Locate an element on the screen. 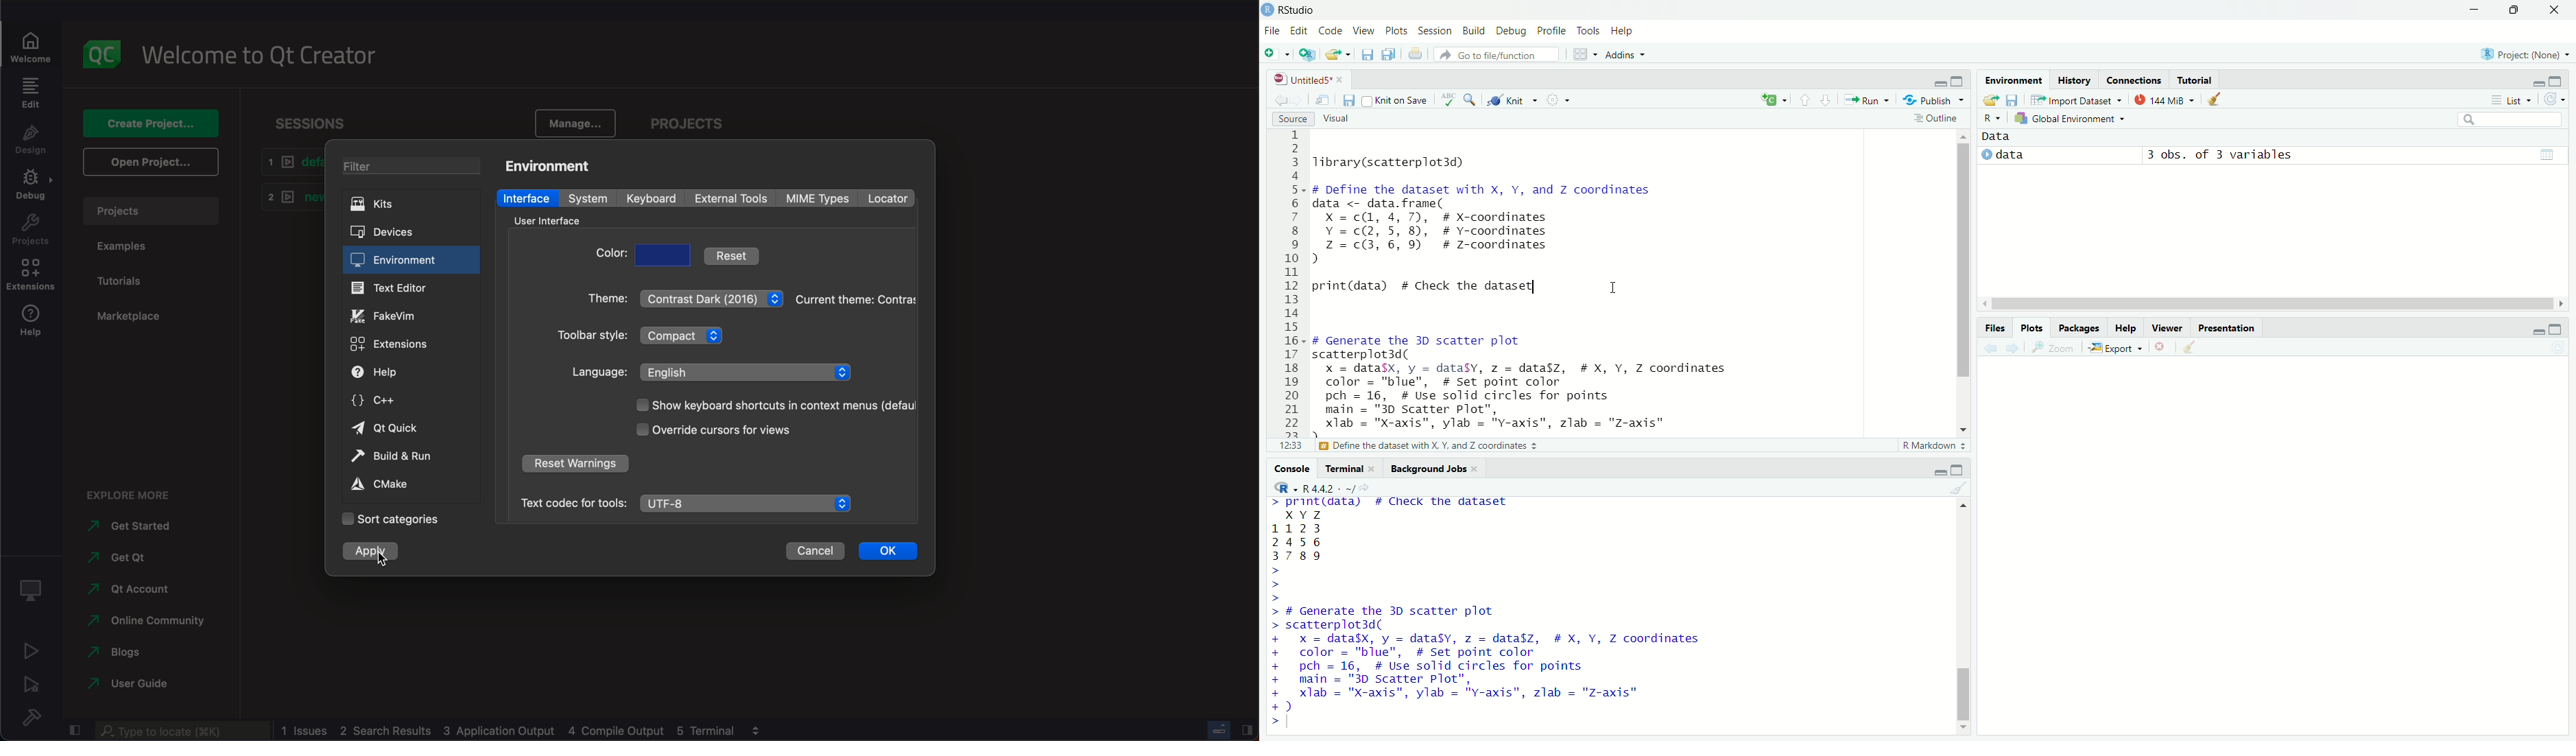  maximize is located at coordinates (1958, 469).